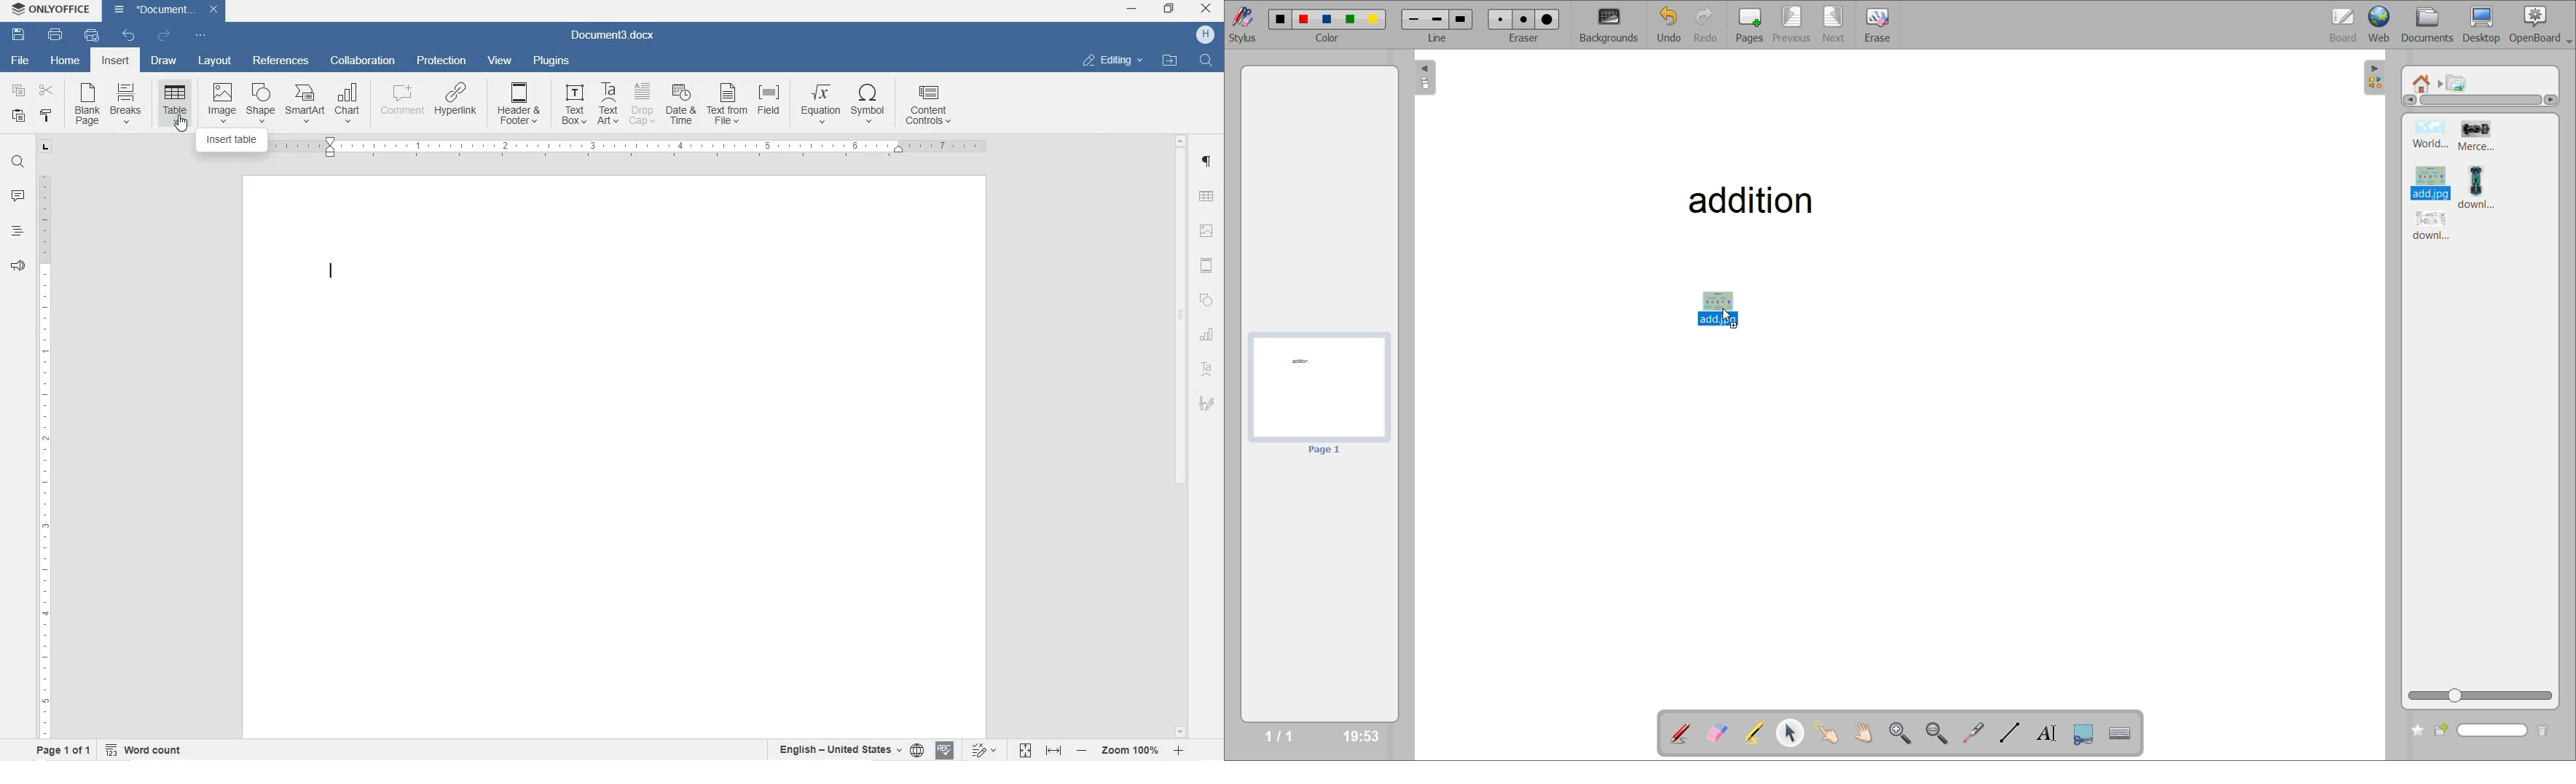 Image resolution: width=2576 pixels, height=784 pixels. What do you see at coordinates (50, 93) in the screenshot?
I see `CUT` at bounding box center [50, 93].